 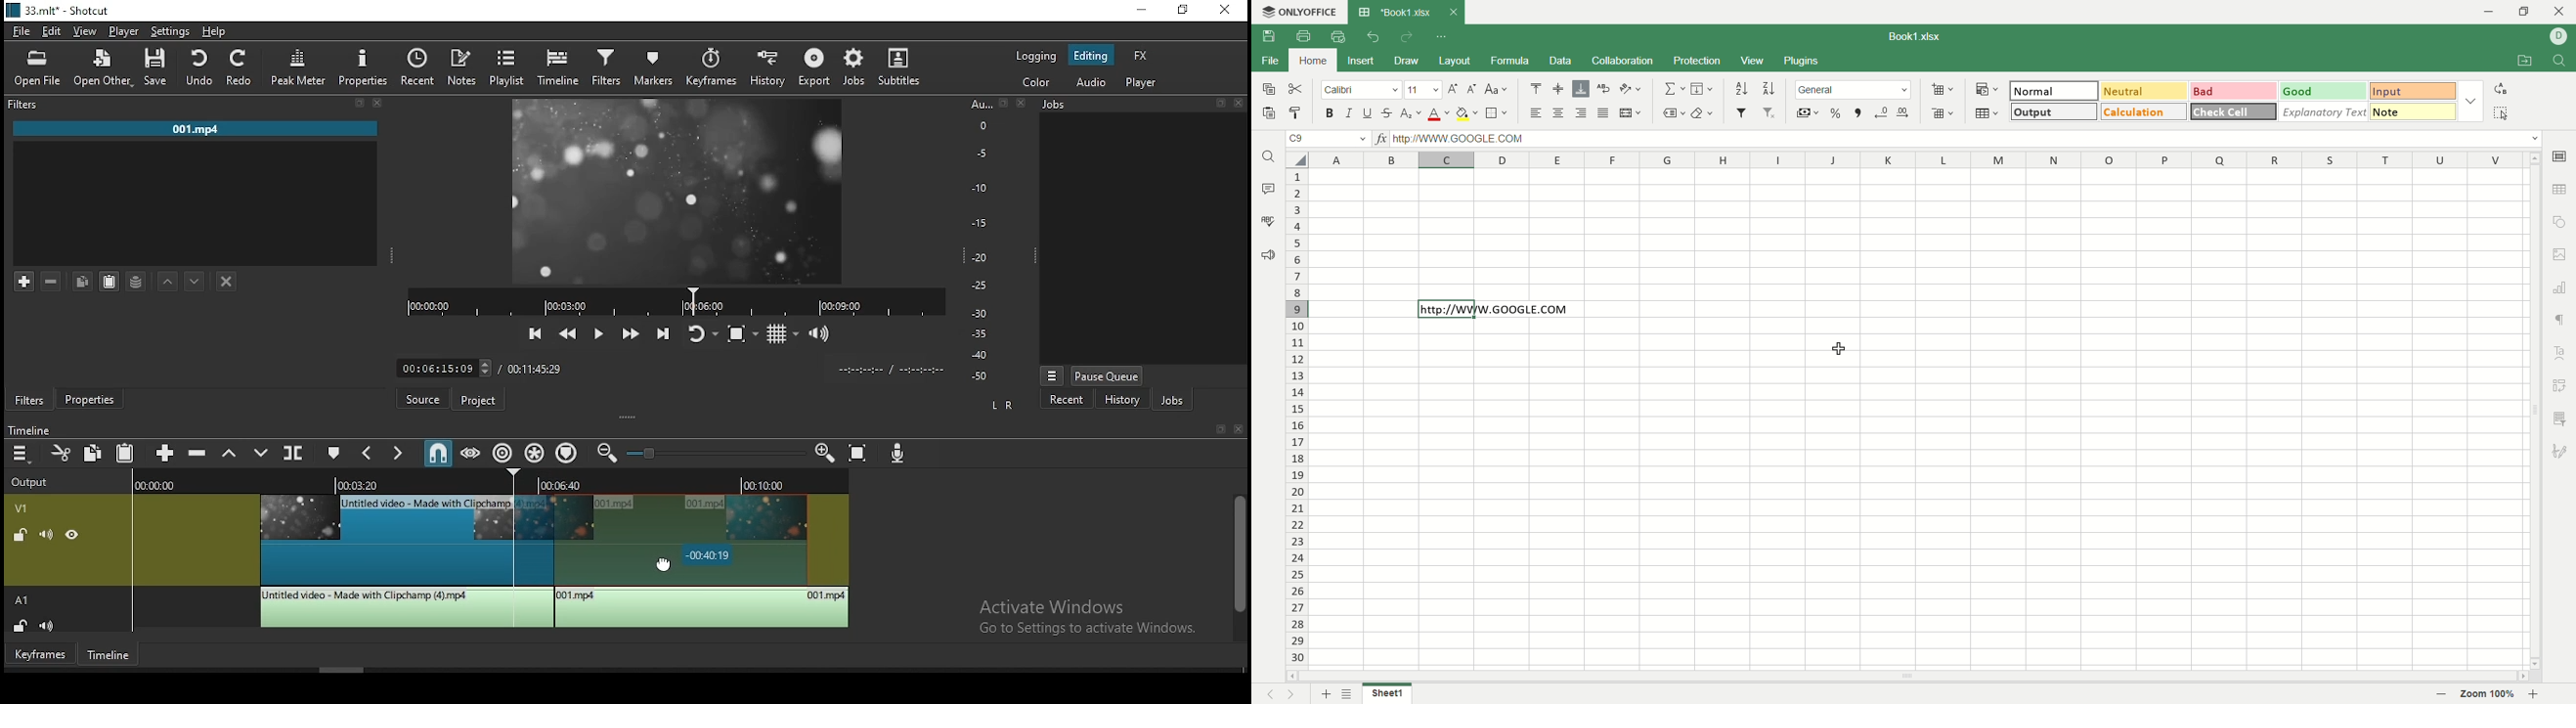 I want to click on align middle, so click(x=1558, y=88).